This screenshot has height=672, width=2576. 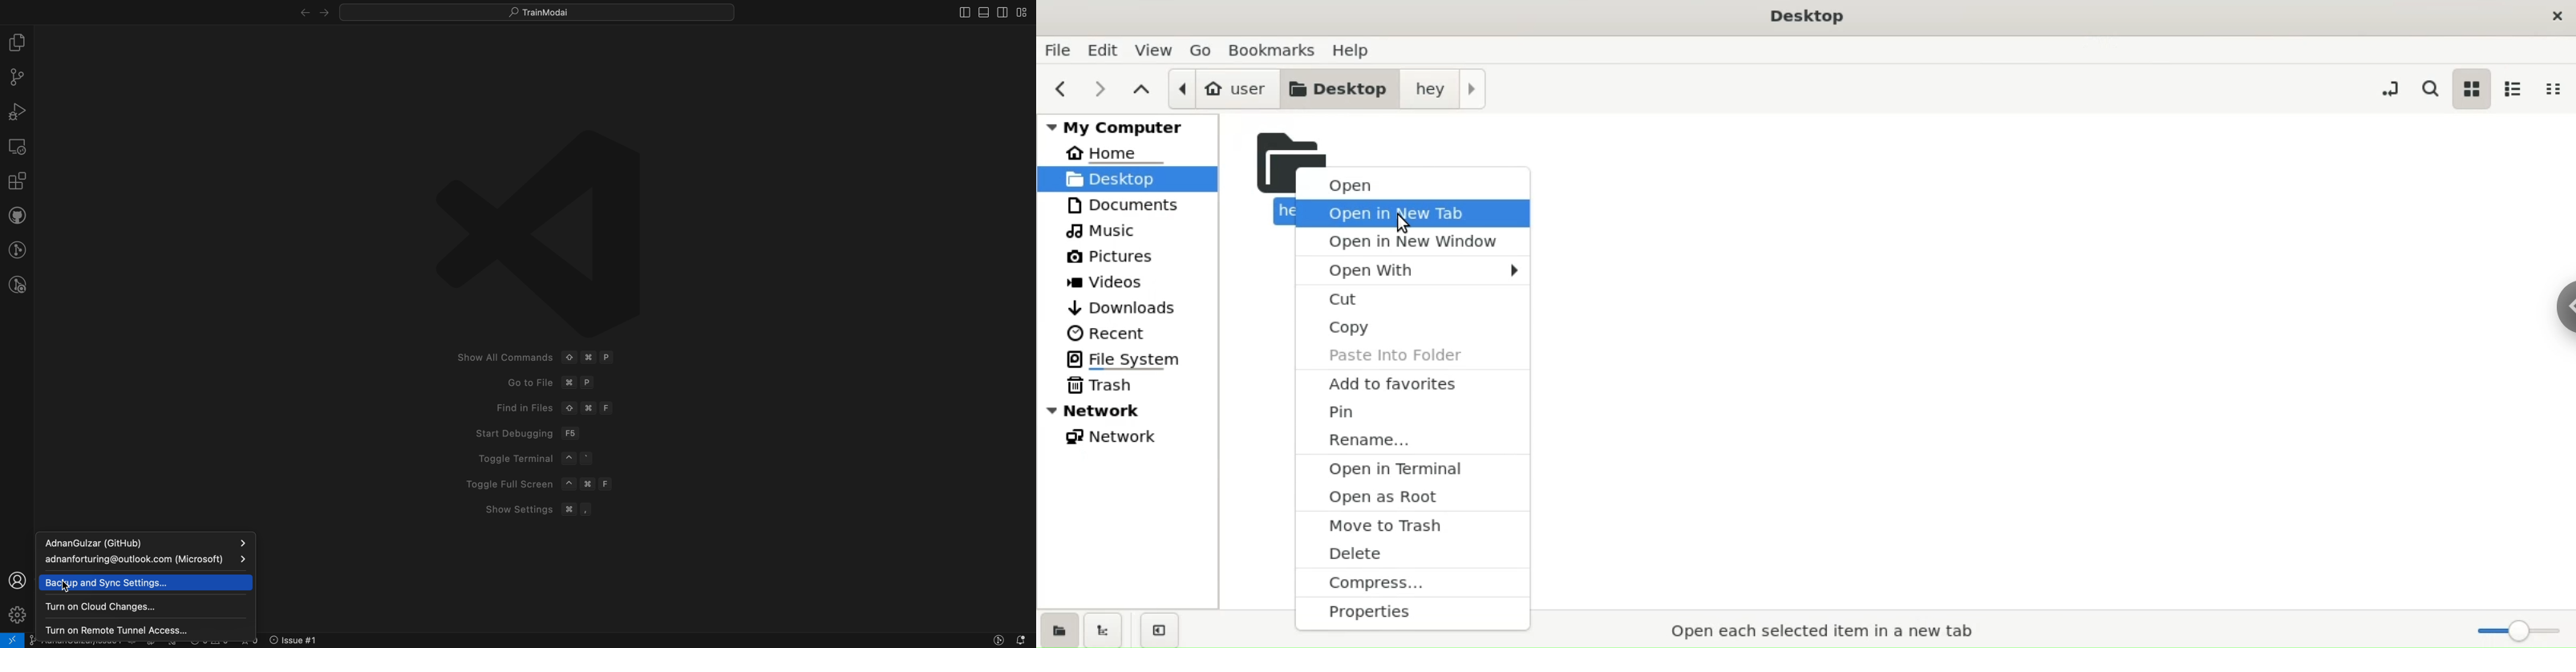 What do you see at coordinates (1415, 524) in the screenshot?
I see `move to trash` at bounding box center [1415, 524].